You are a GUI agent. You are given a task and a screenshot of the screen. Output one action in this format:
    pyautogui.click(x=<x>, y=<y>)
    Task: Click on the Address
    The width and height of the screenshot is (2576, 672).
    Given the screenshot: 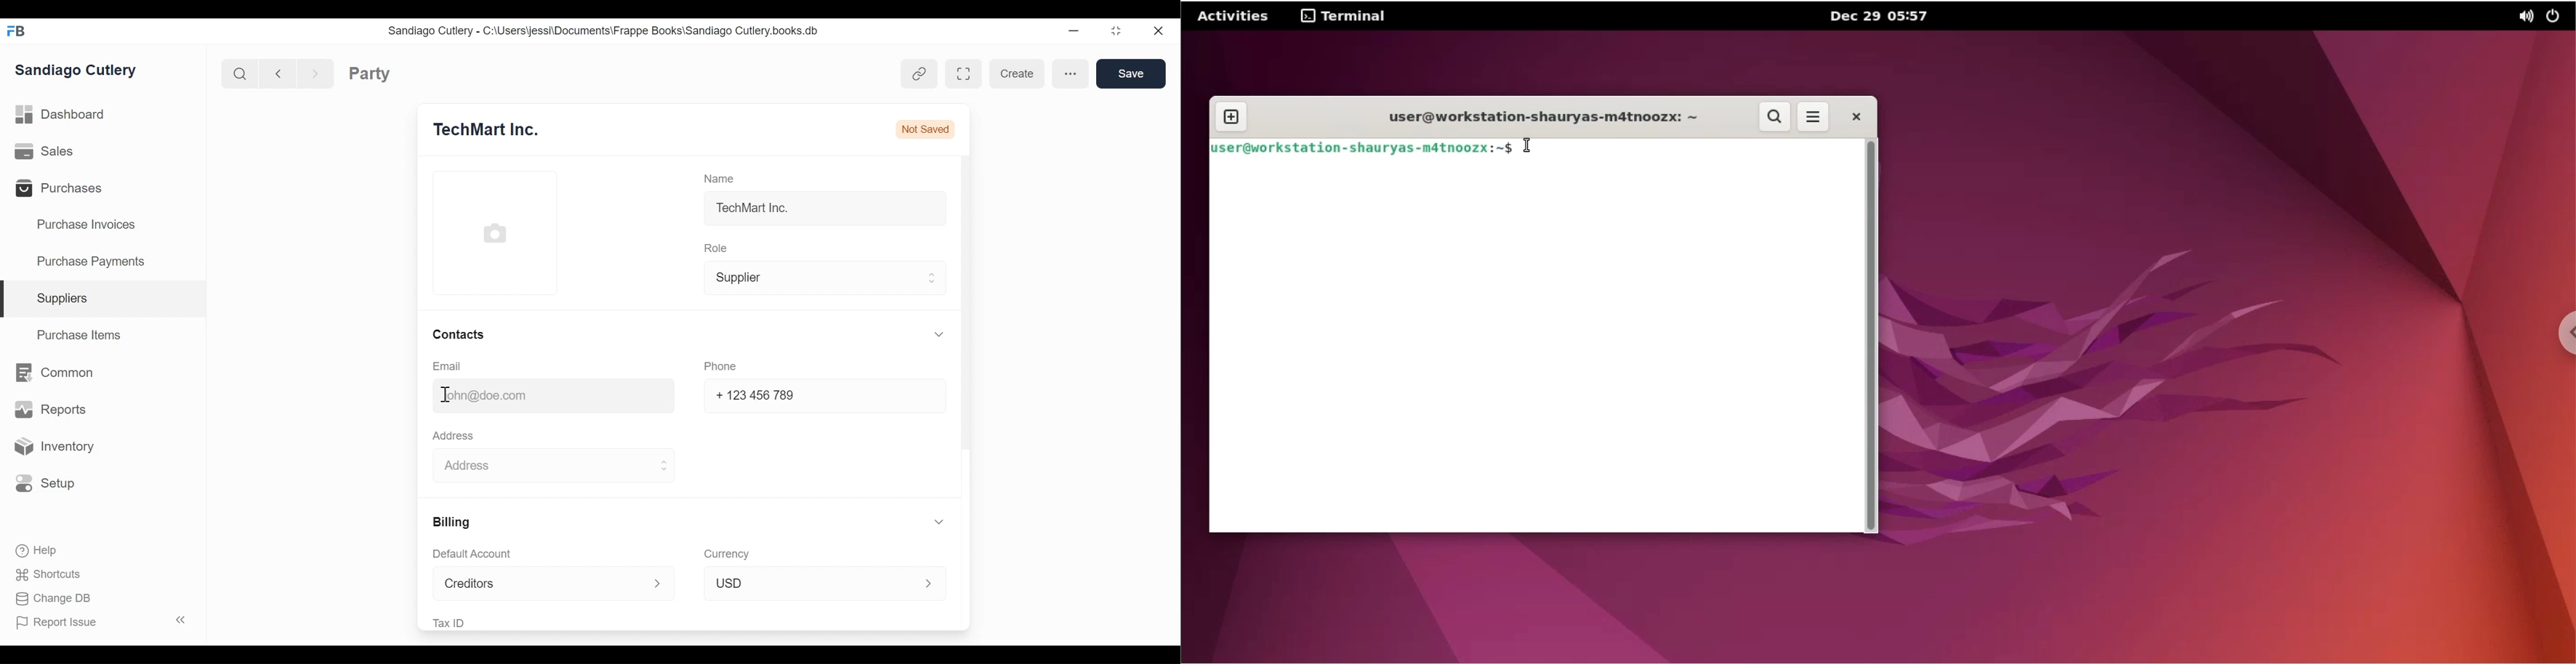 What is the action you would take?
    pyautogui.click(x=458, y=438)
    